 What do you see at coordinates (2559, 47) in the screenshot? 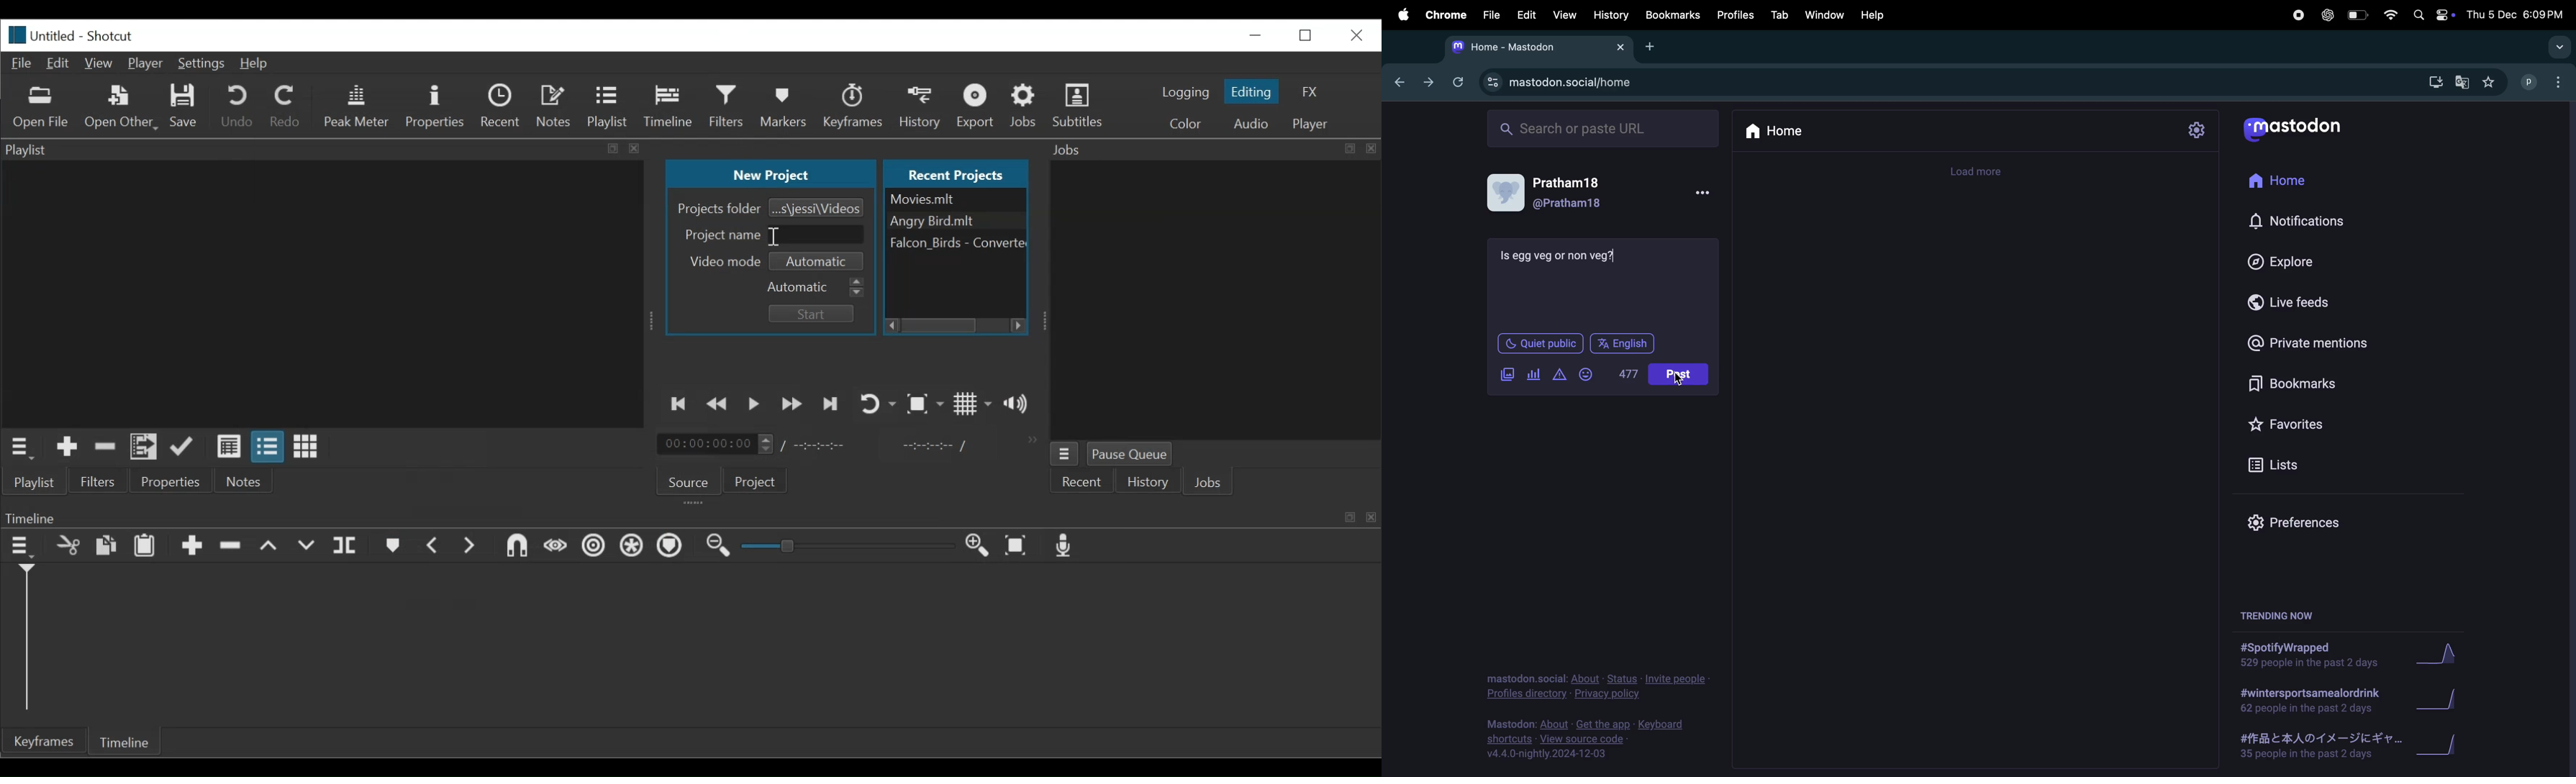
I see `show side bar` at bounding box center [2559, 47].